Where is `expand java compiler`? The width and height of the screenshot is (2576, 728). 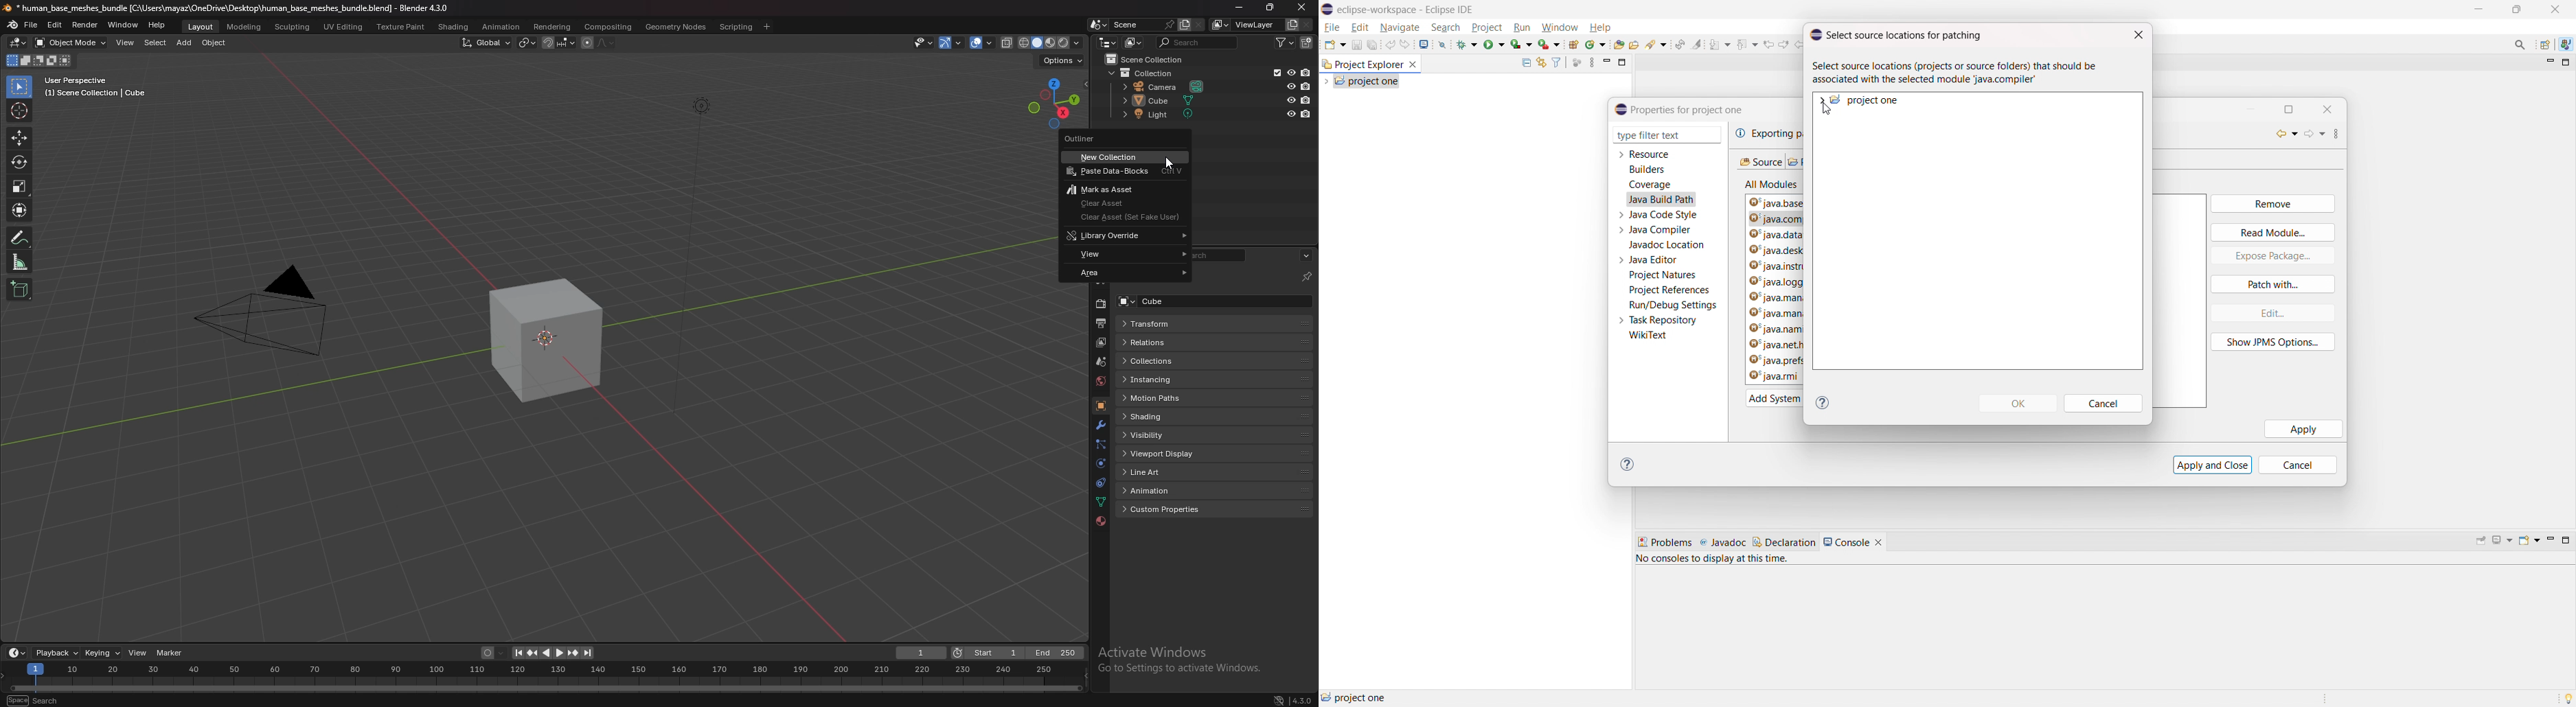
expand java compiler is located at coordinates (1620, 230).